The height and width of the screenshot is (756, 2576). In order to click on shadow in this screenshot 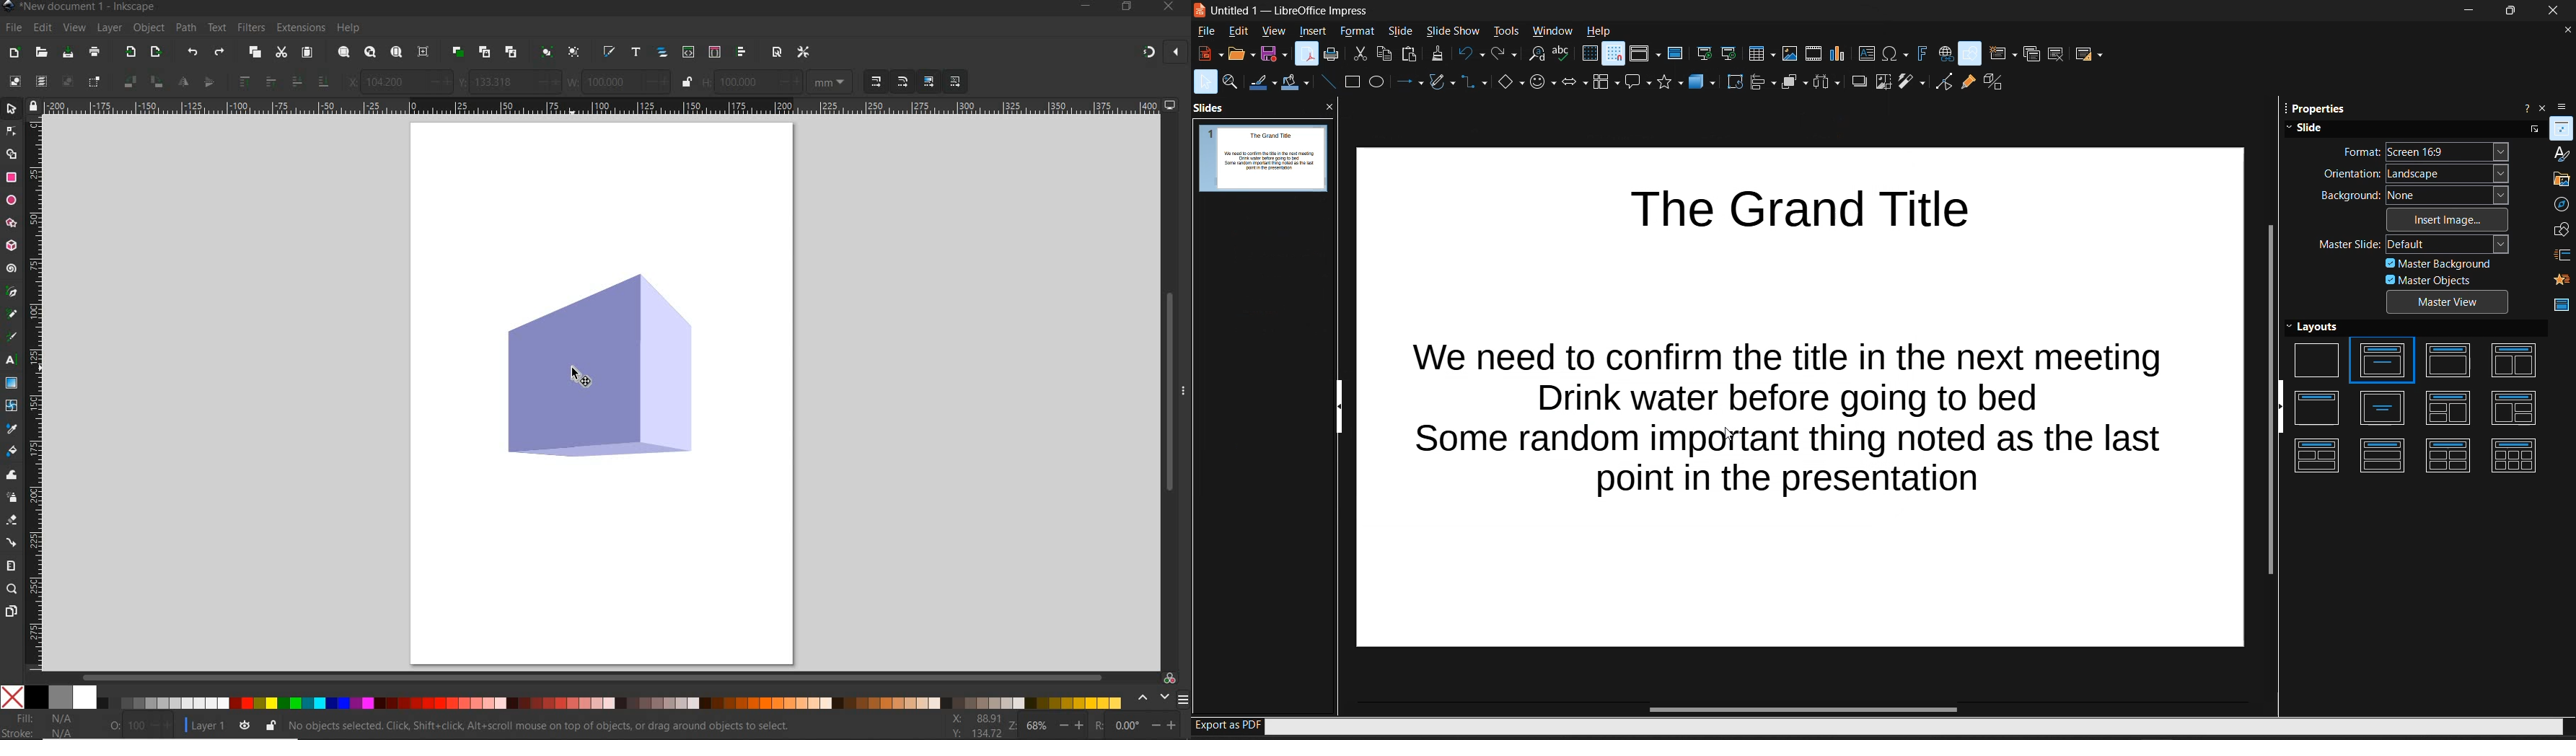, I will do `click(1861, 82)`.